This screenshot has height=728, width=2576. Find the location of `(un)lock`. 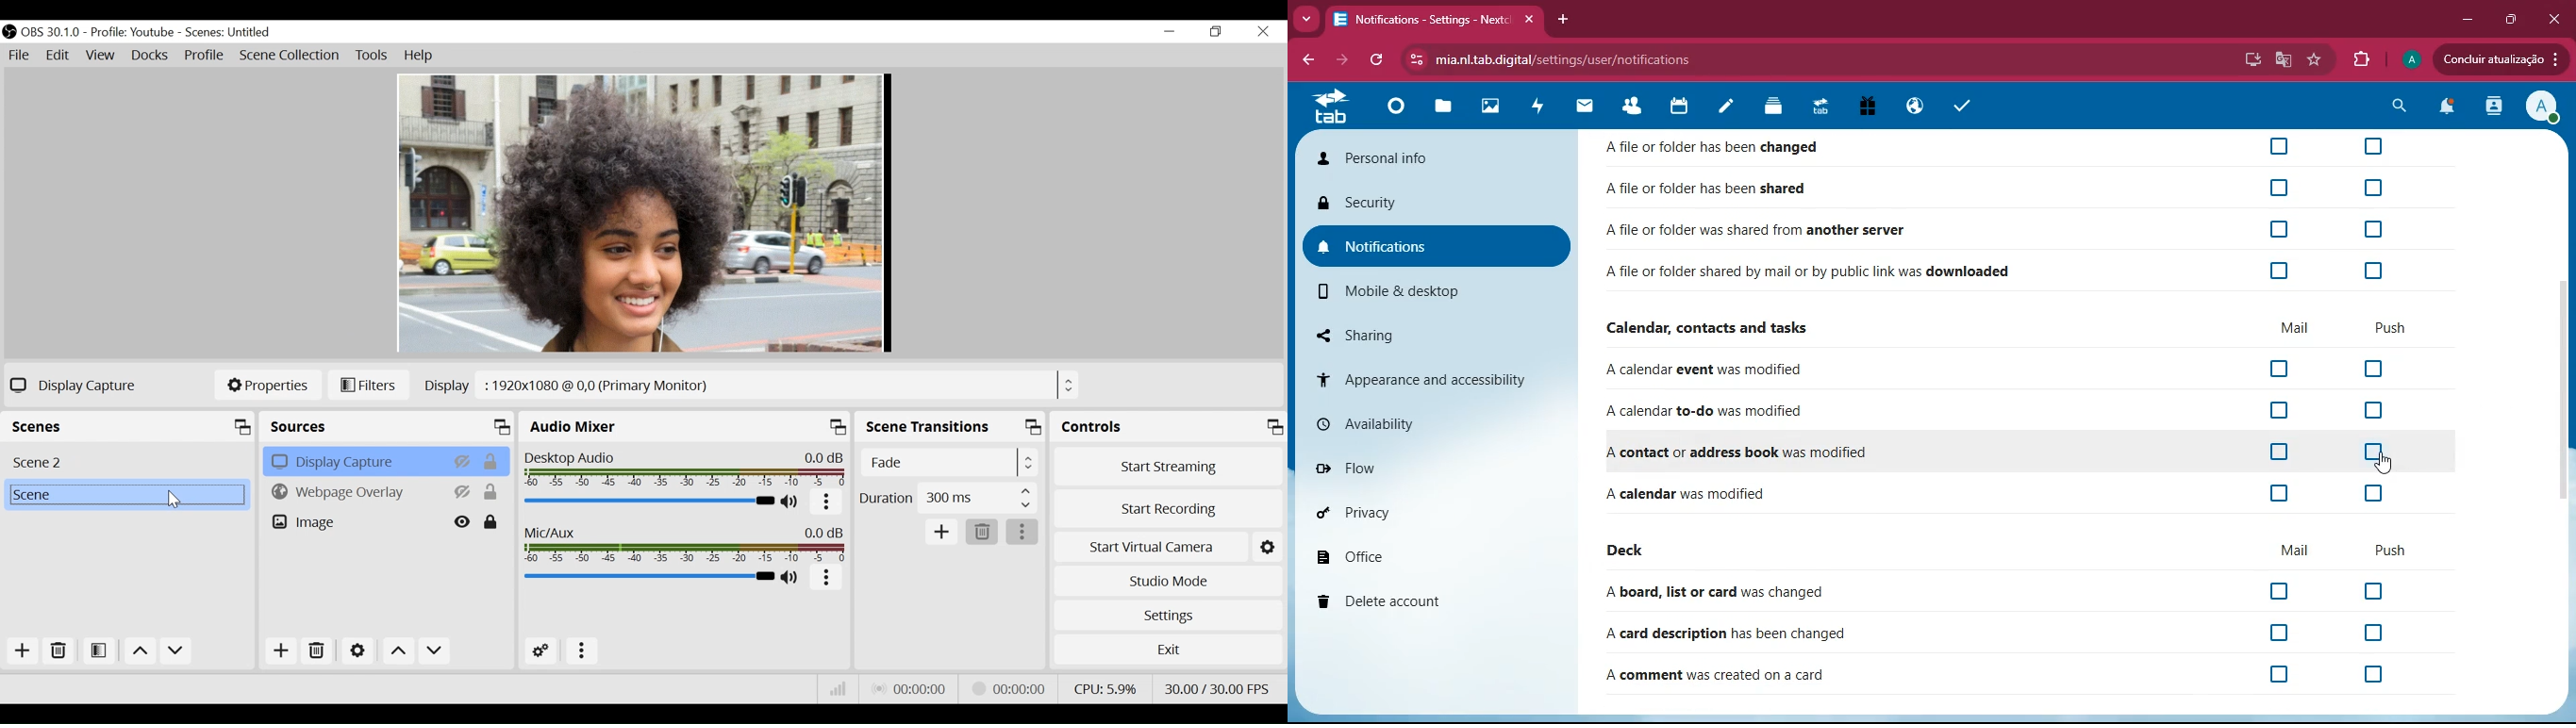

(un)lock is located at coordinates (492, 522).